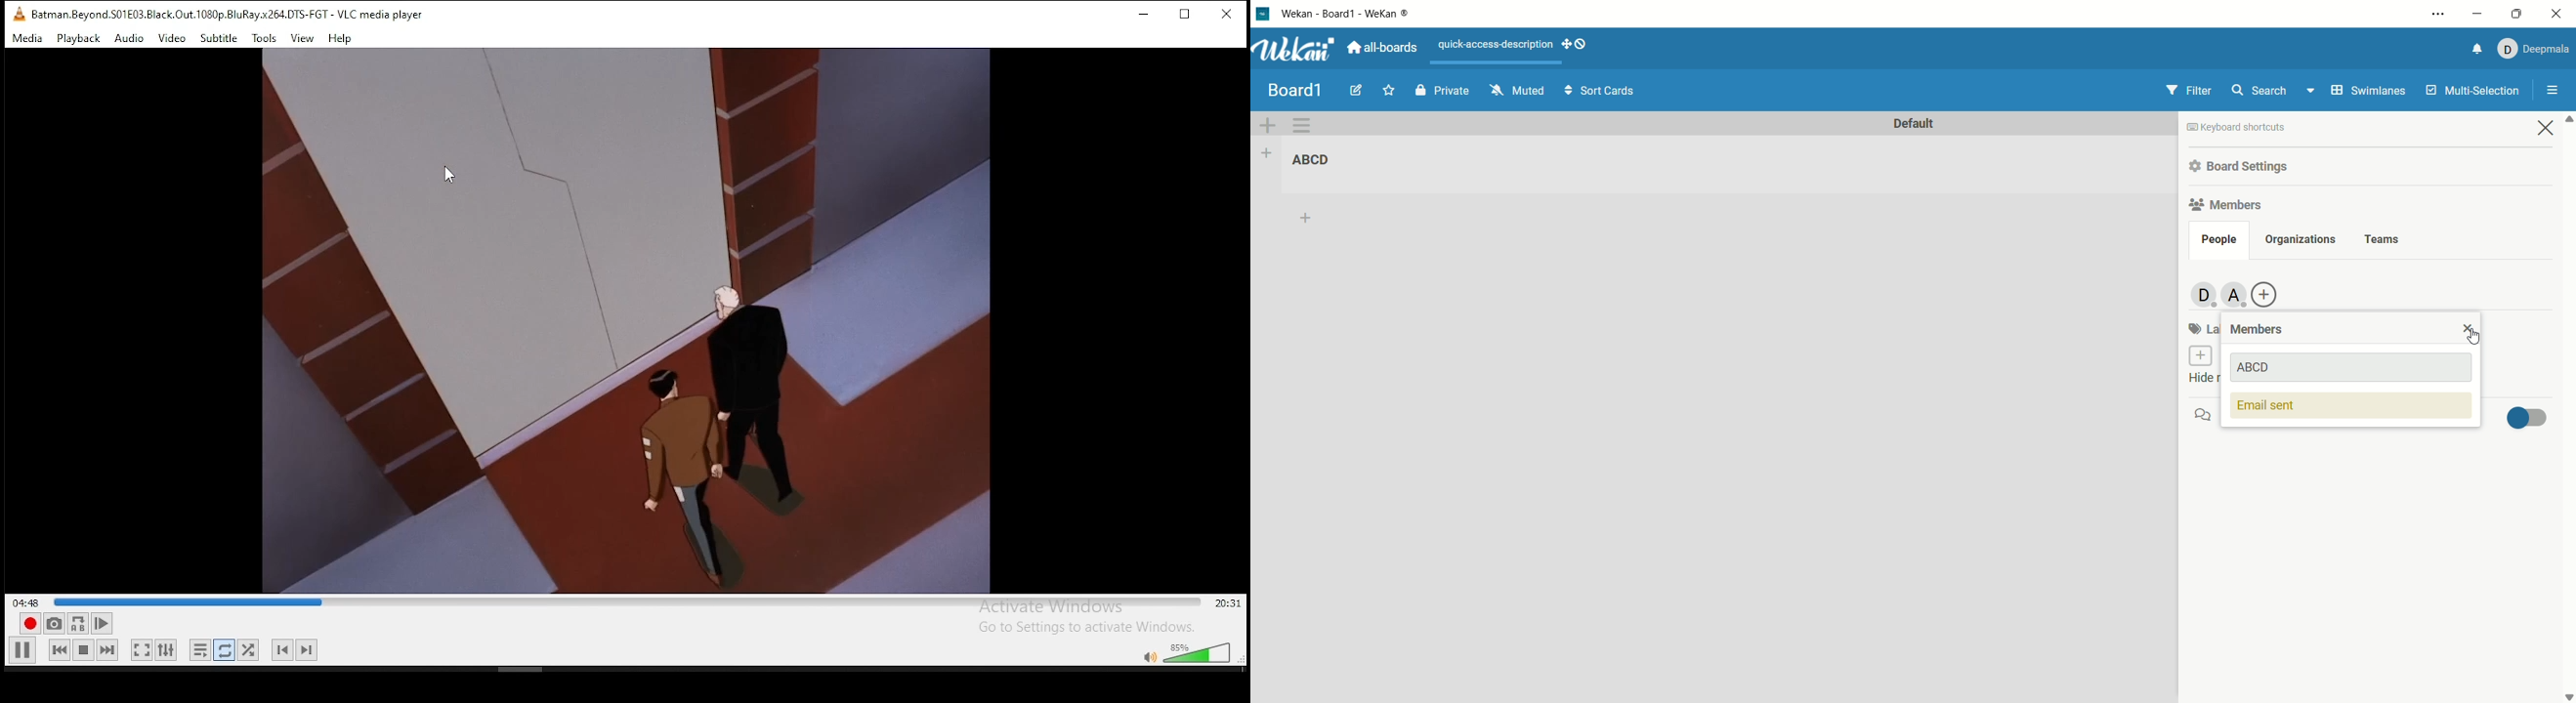  What do you see at coordinates (1601, 90) in the screenshot?
I see `sort cards` at bounding box center [1601, 90].